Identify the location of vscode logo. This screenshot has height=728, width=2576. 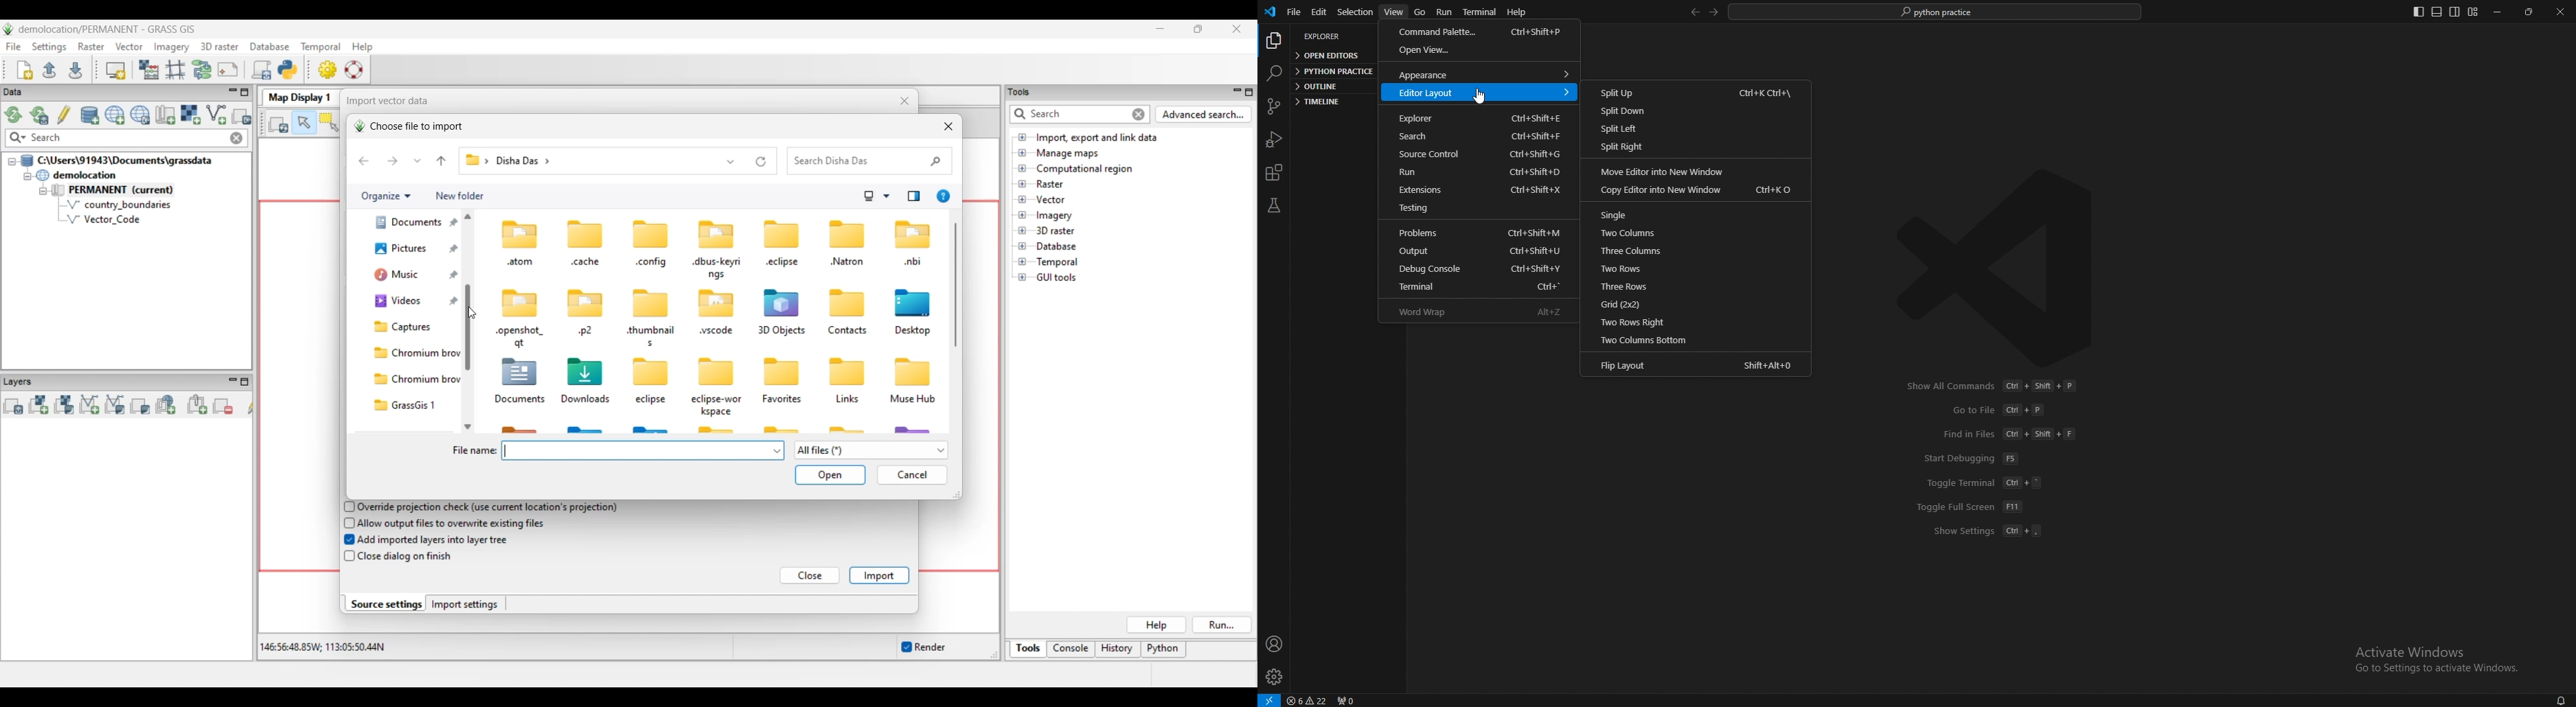
(1994, 252).